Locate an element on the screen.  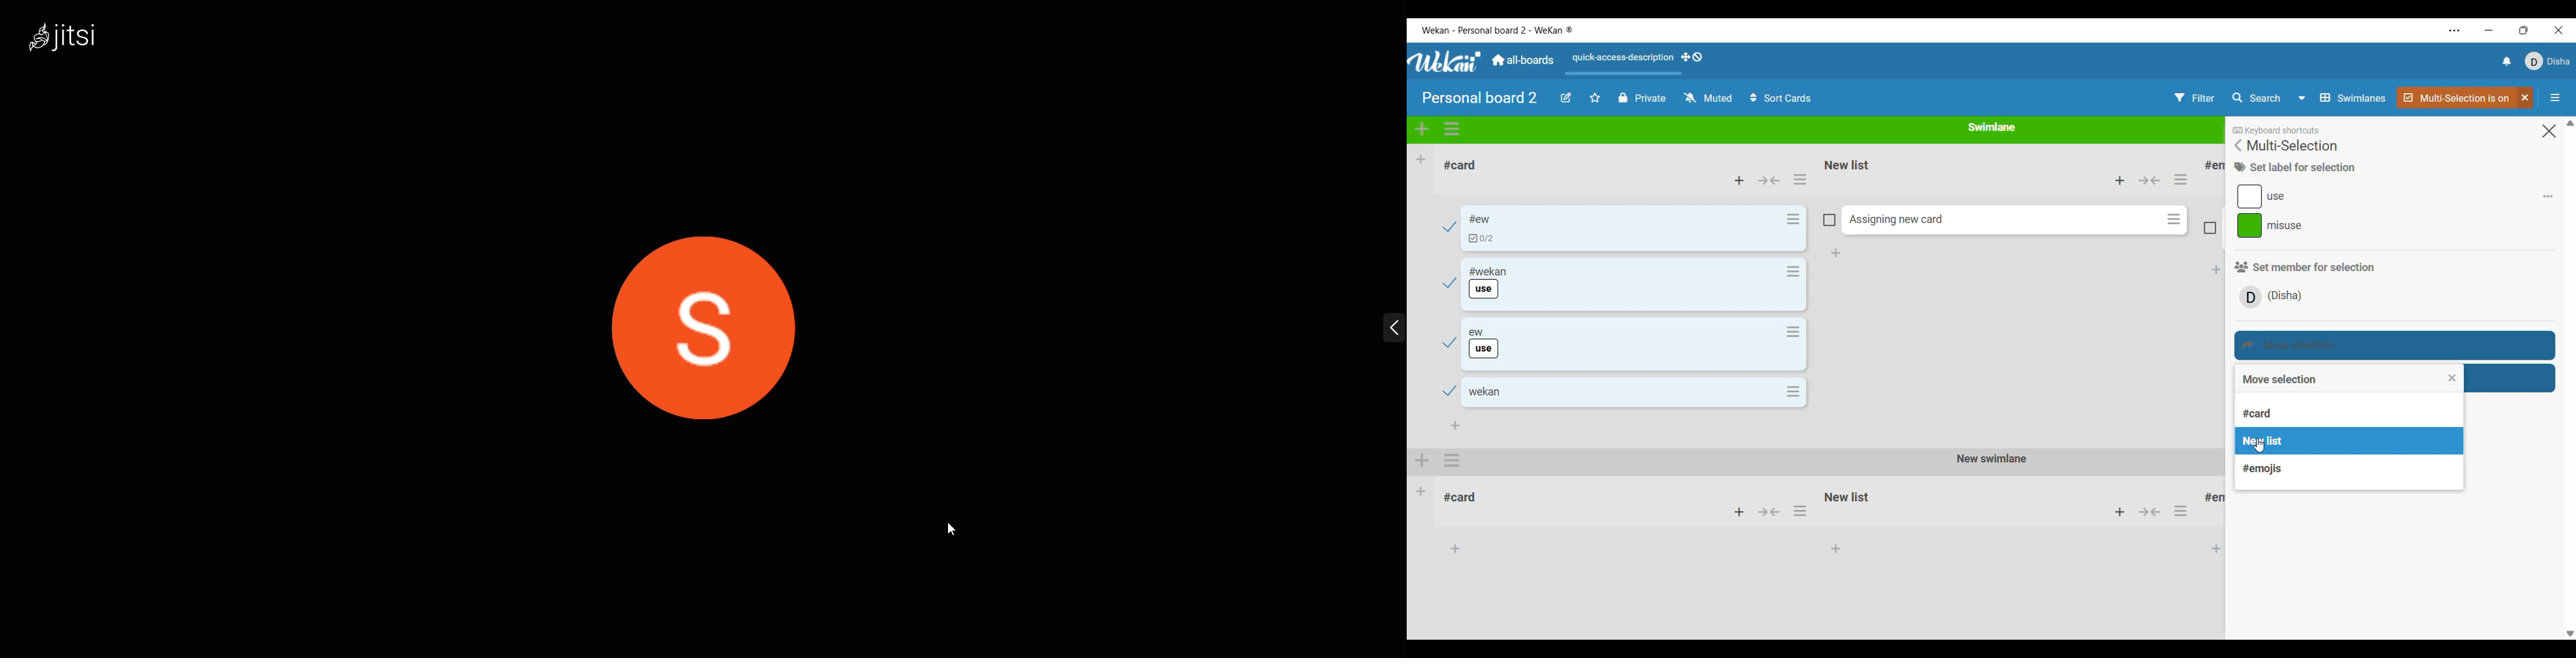
Section title is located at coordinates (2306, 267).